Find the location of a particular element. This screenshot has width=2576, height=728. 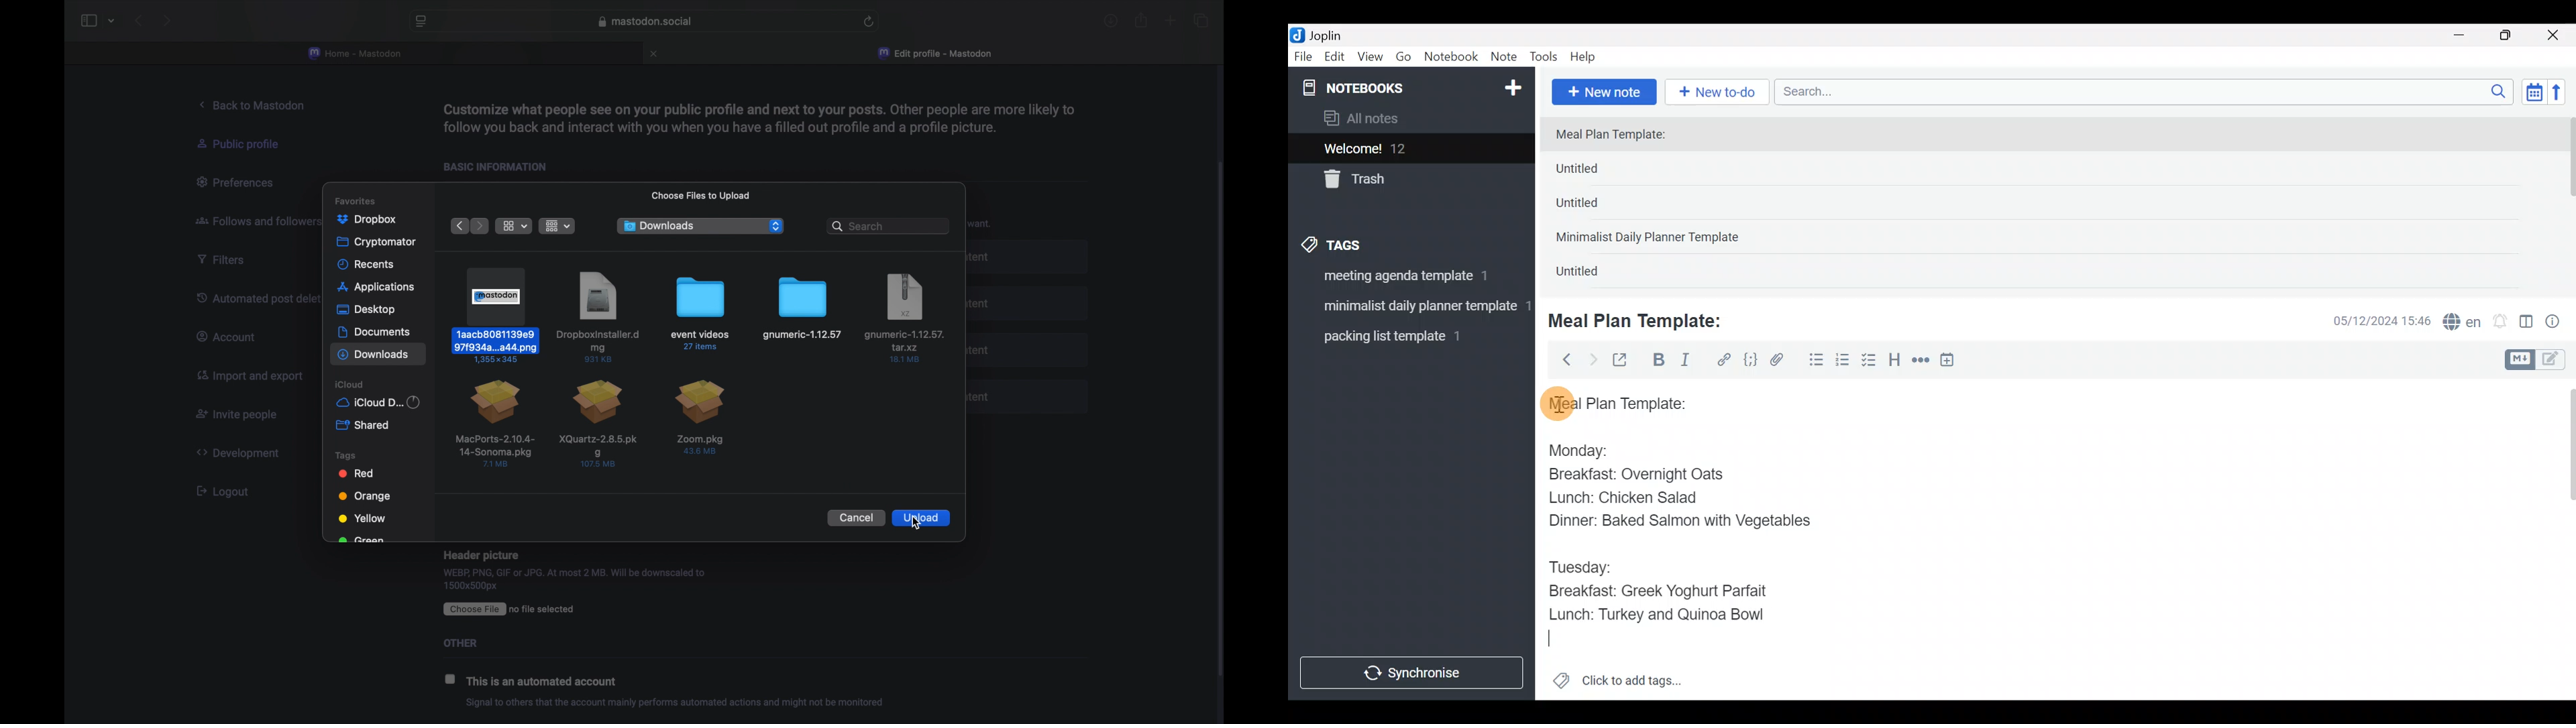

iCloud d... is located at coordinates (378, 402).